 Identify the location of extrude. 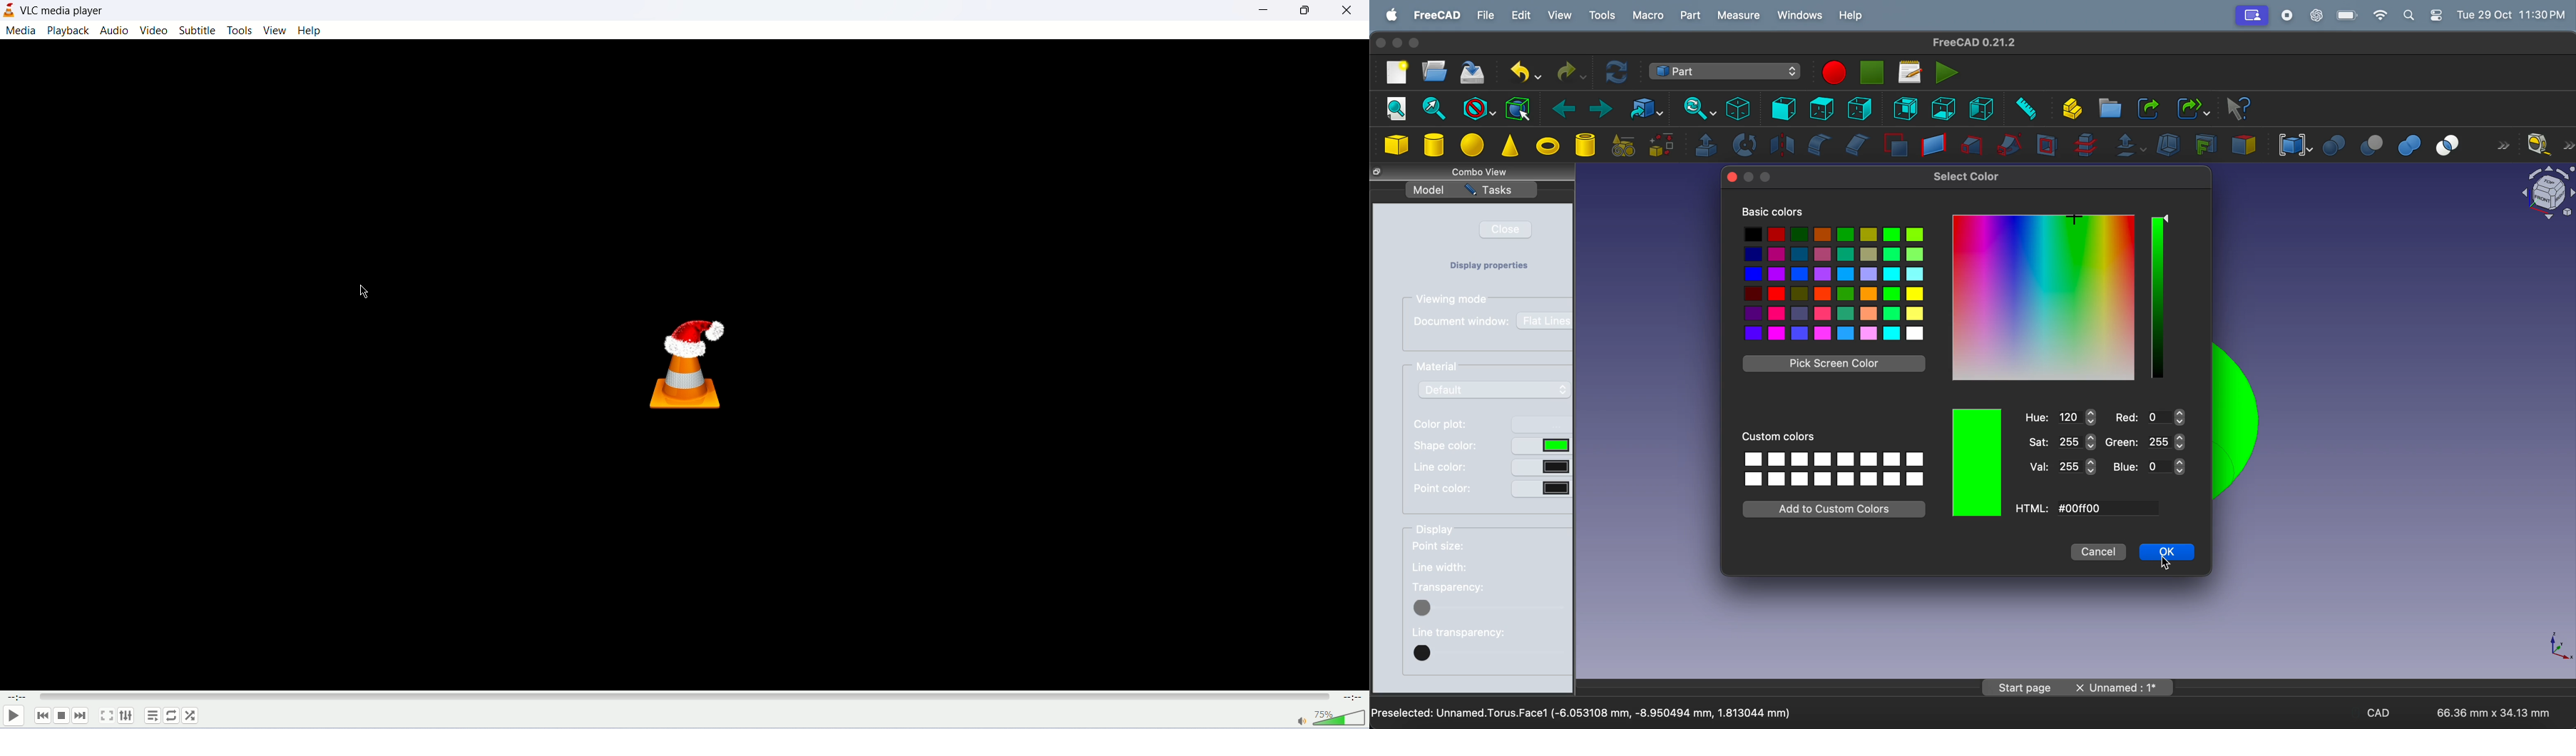
(1705, 145).